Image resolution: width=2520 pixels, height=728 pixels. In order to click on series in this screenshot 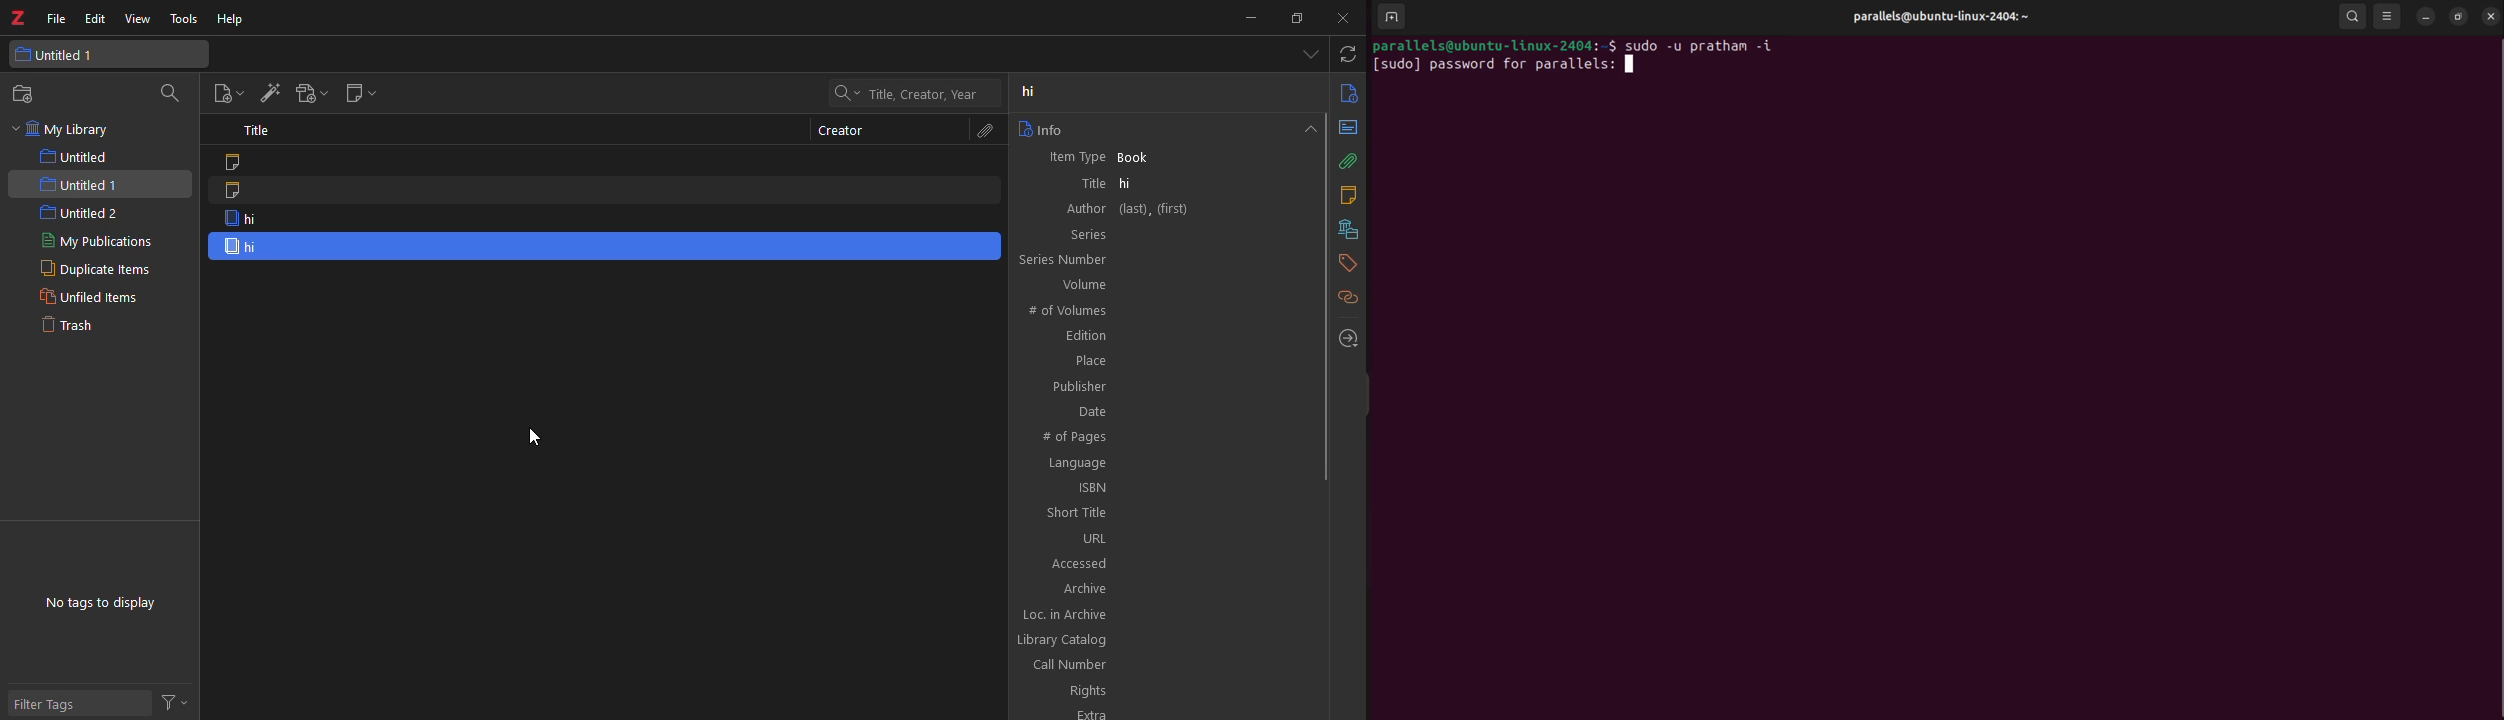, I will do `click(1083, 237)`.